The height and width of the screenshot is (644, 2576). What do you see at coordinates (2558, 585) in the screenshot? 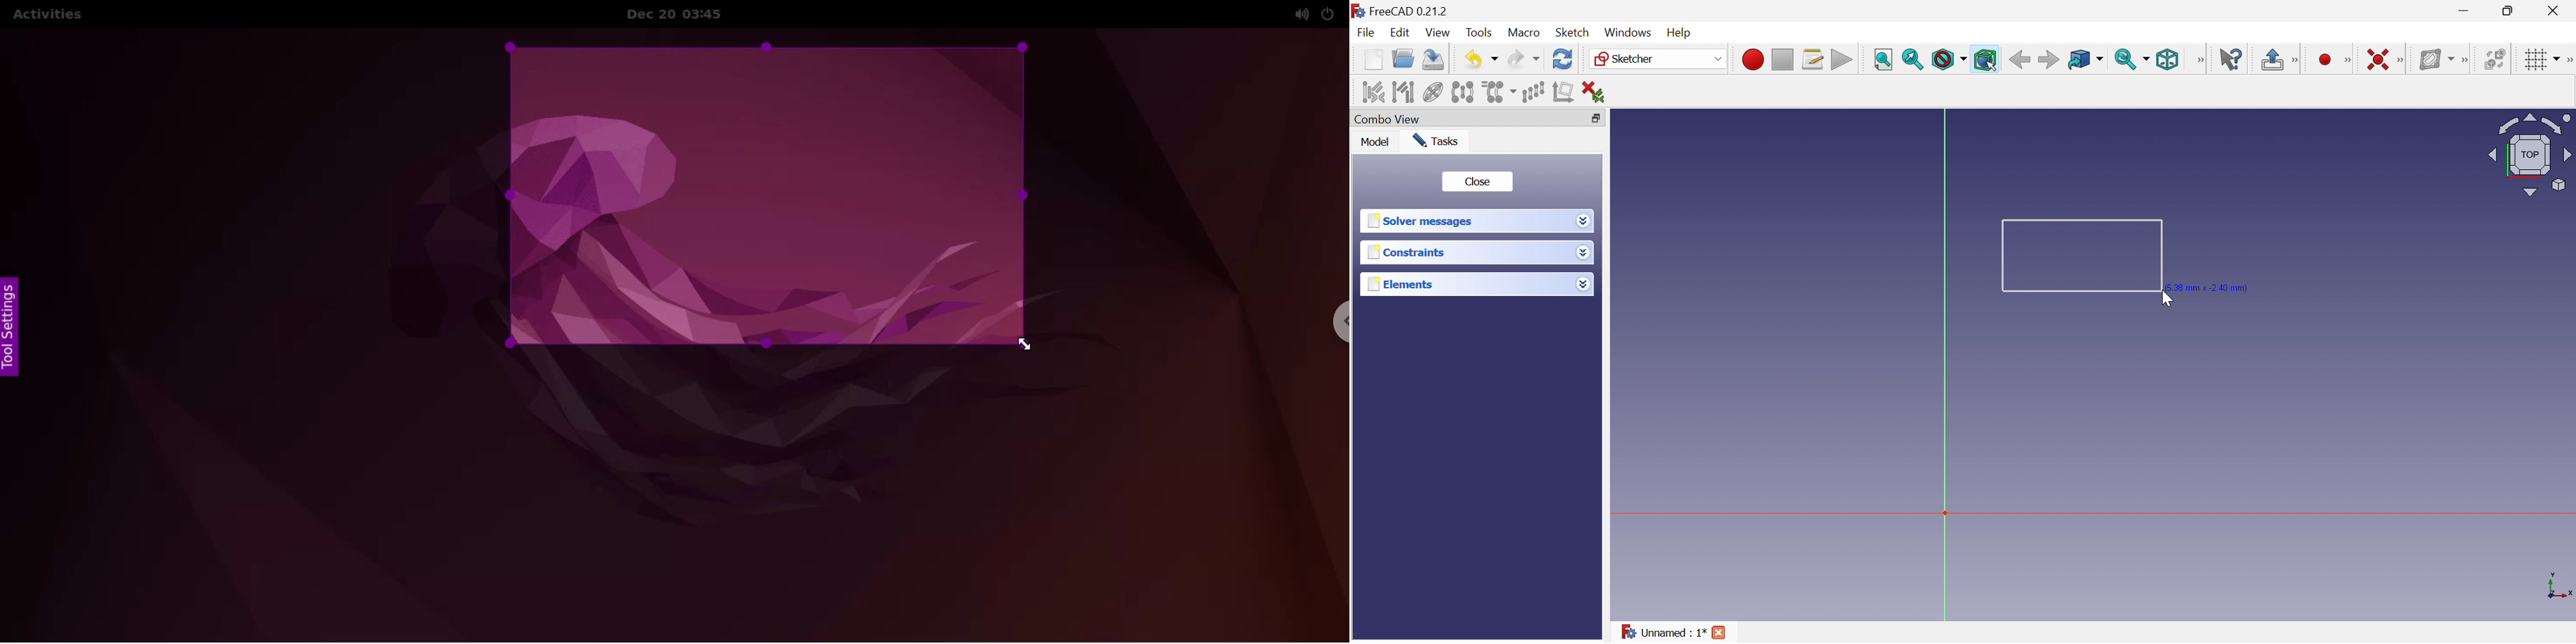
I see `x, y axis` at bounding box center [2558, 585].